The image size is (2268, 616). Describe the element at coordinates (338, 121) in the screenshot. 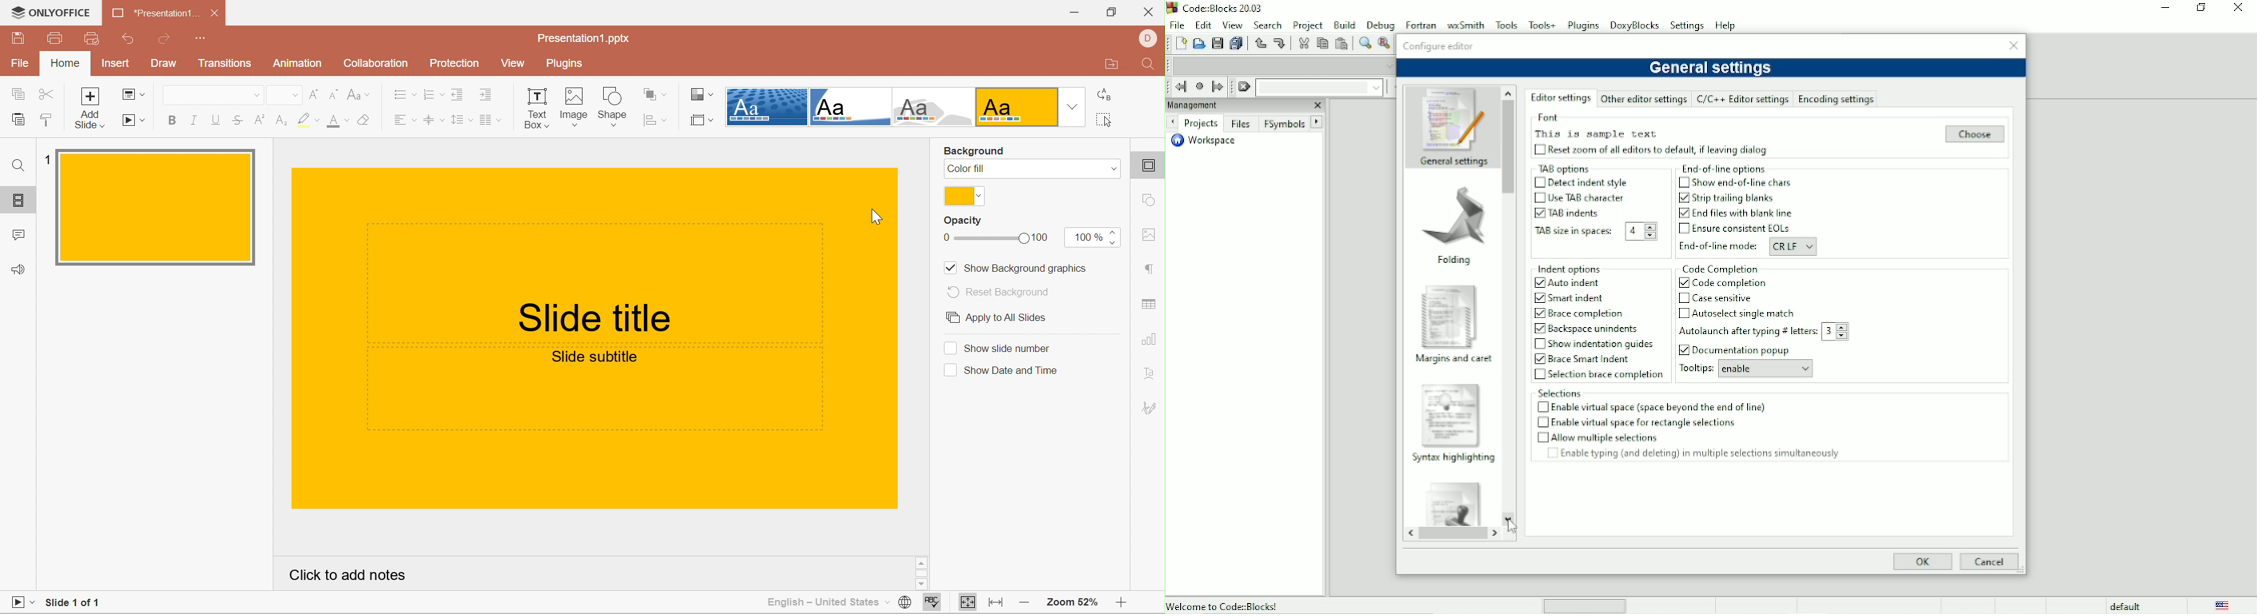

I see `Font size` at that location.